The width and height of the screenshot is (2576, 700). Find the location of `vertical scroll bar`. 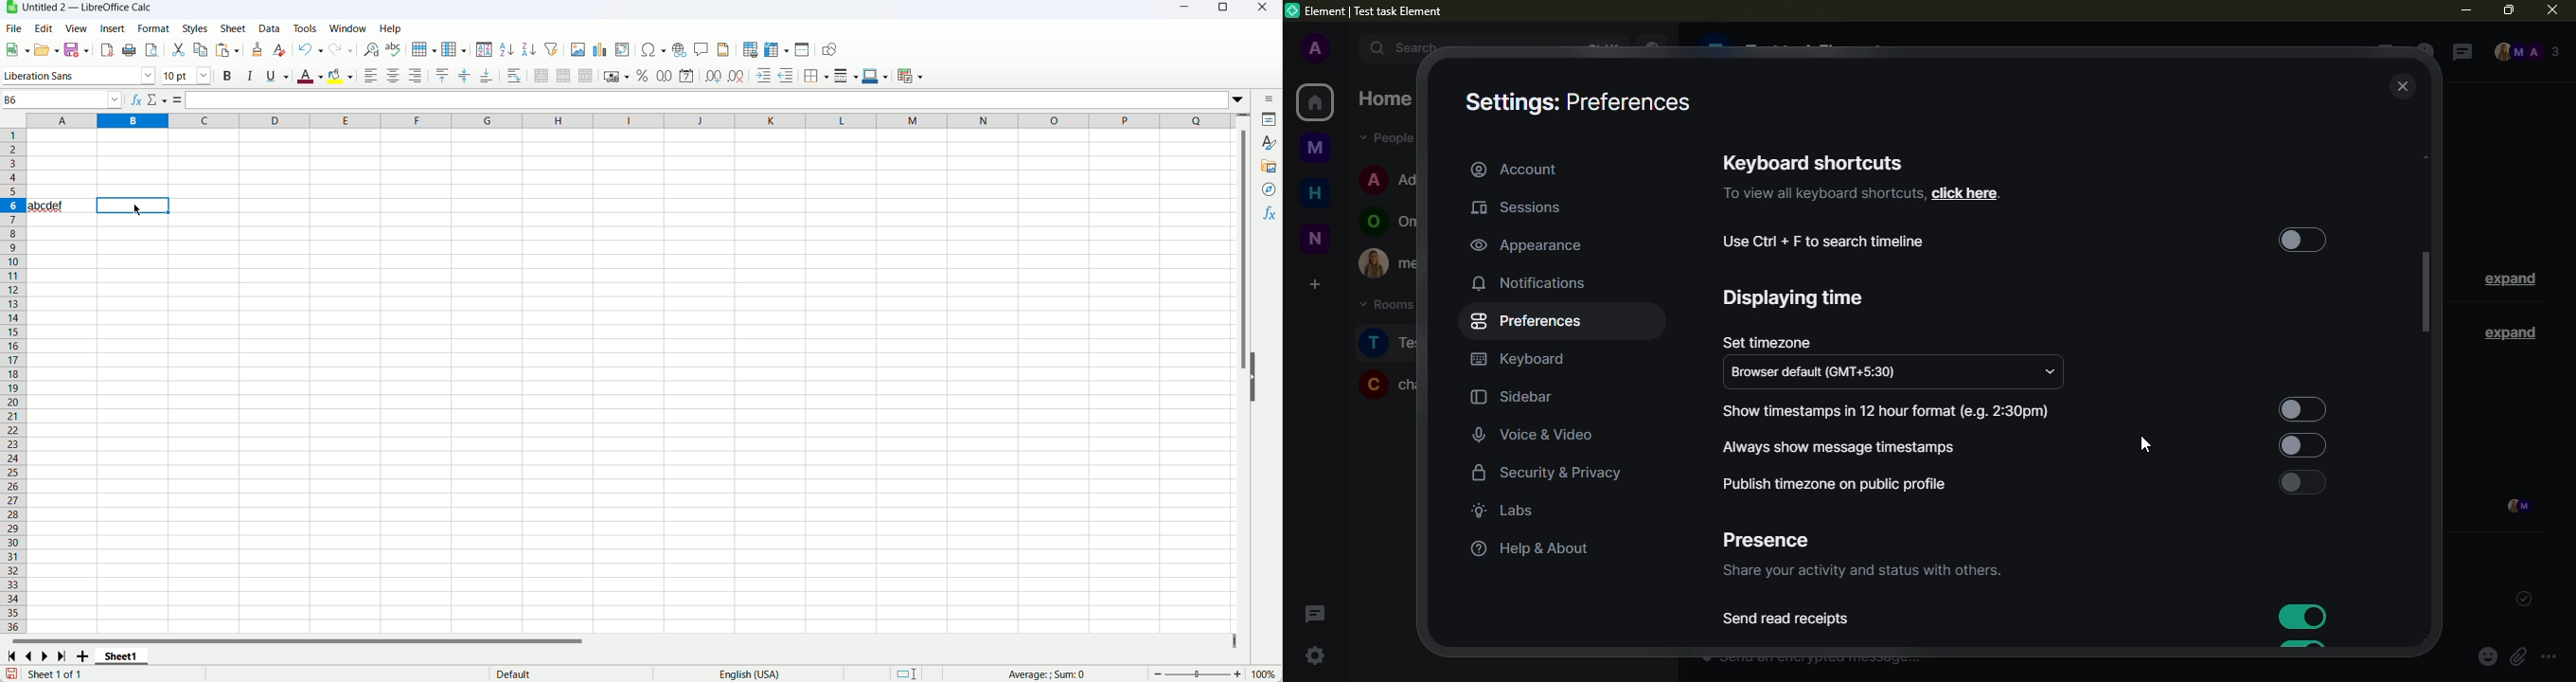

vertical scroll bar is located at coordinates (1245, 373).